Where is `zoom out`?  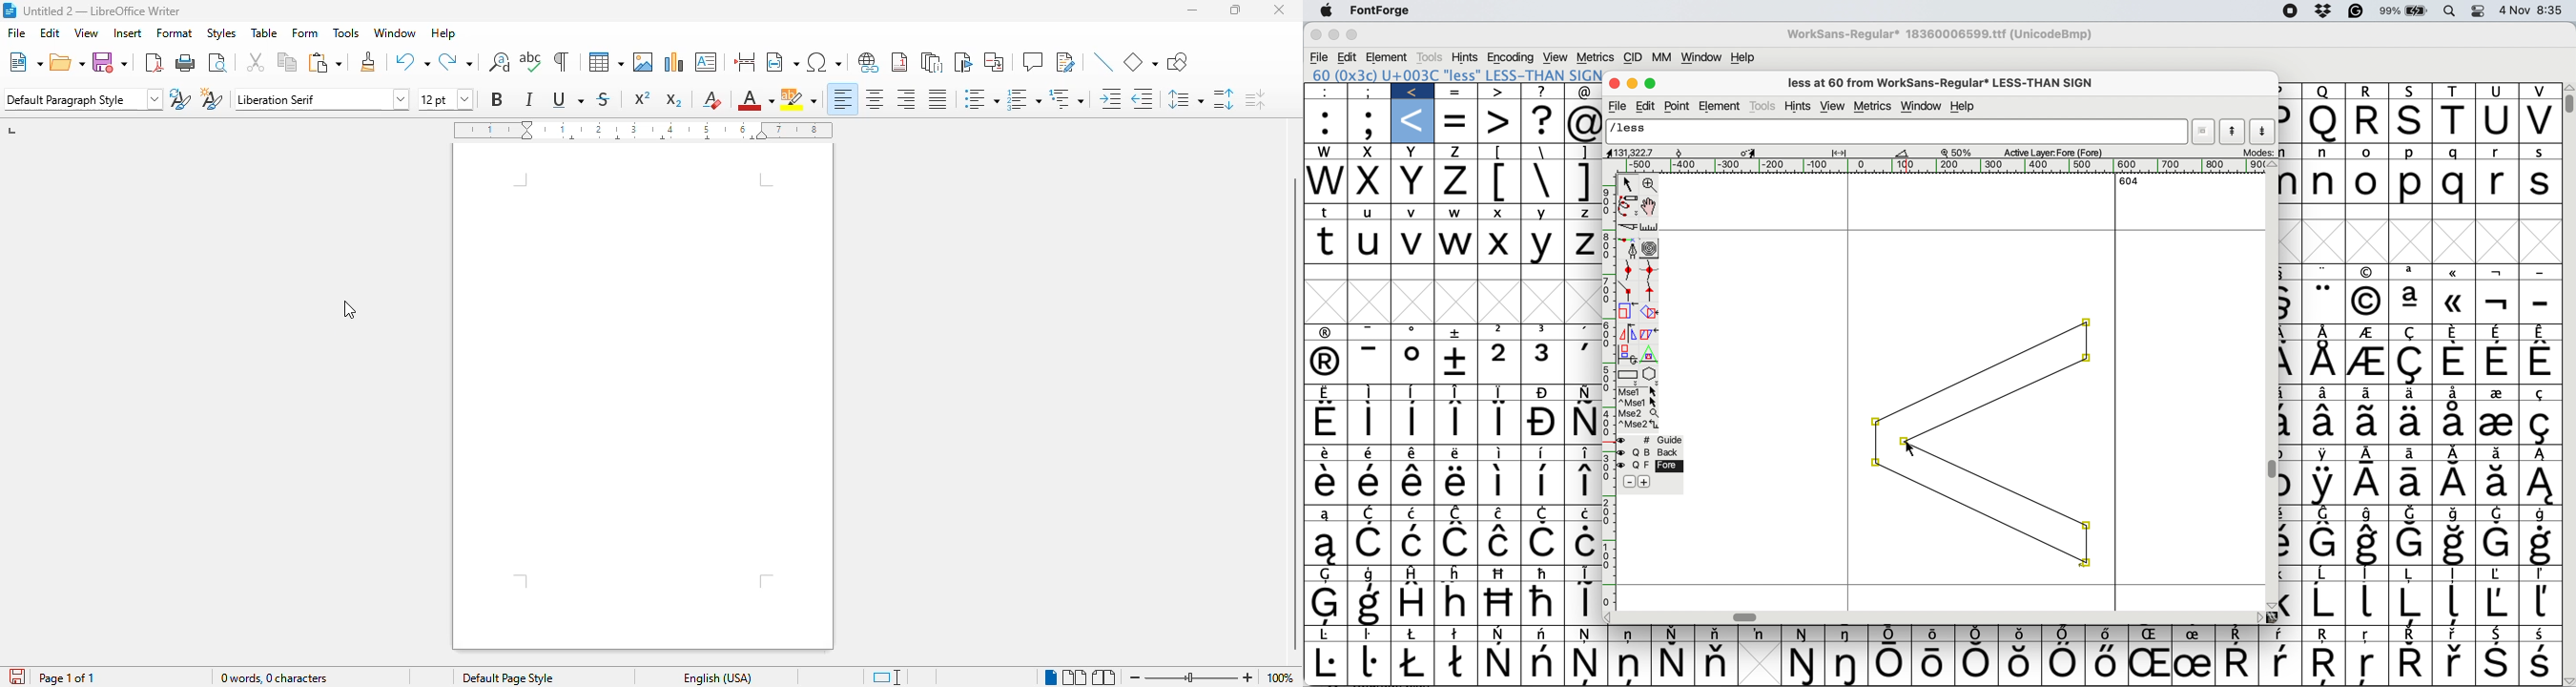 zoom out is located at coordinates (1136, 677).